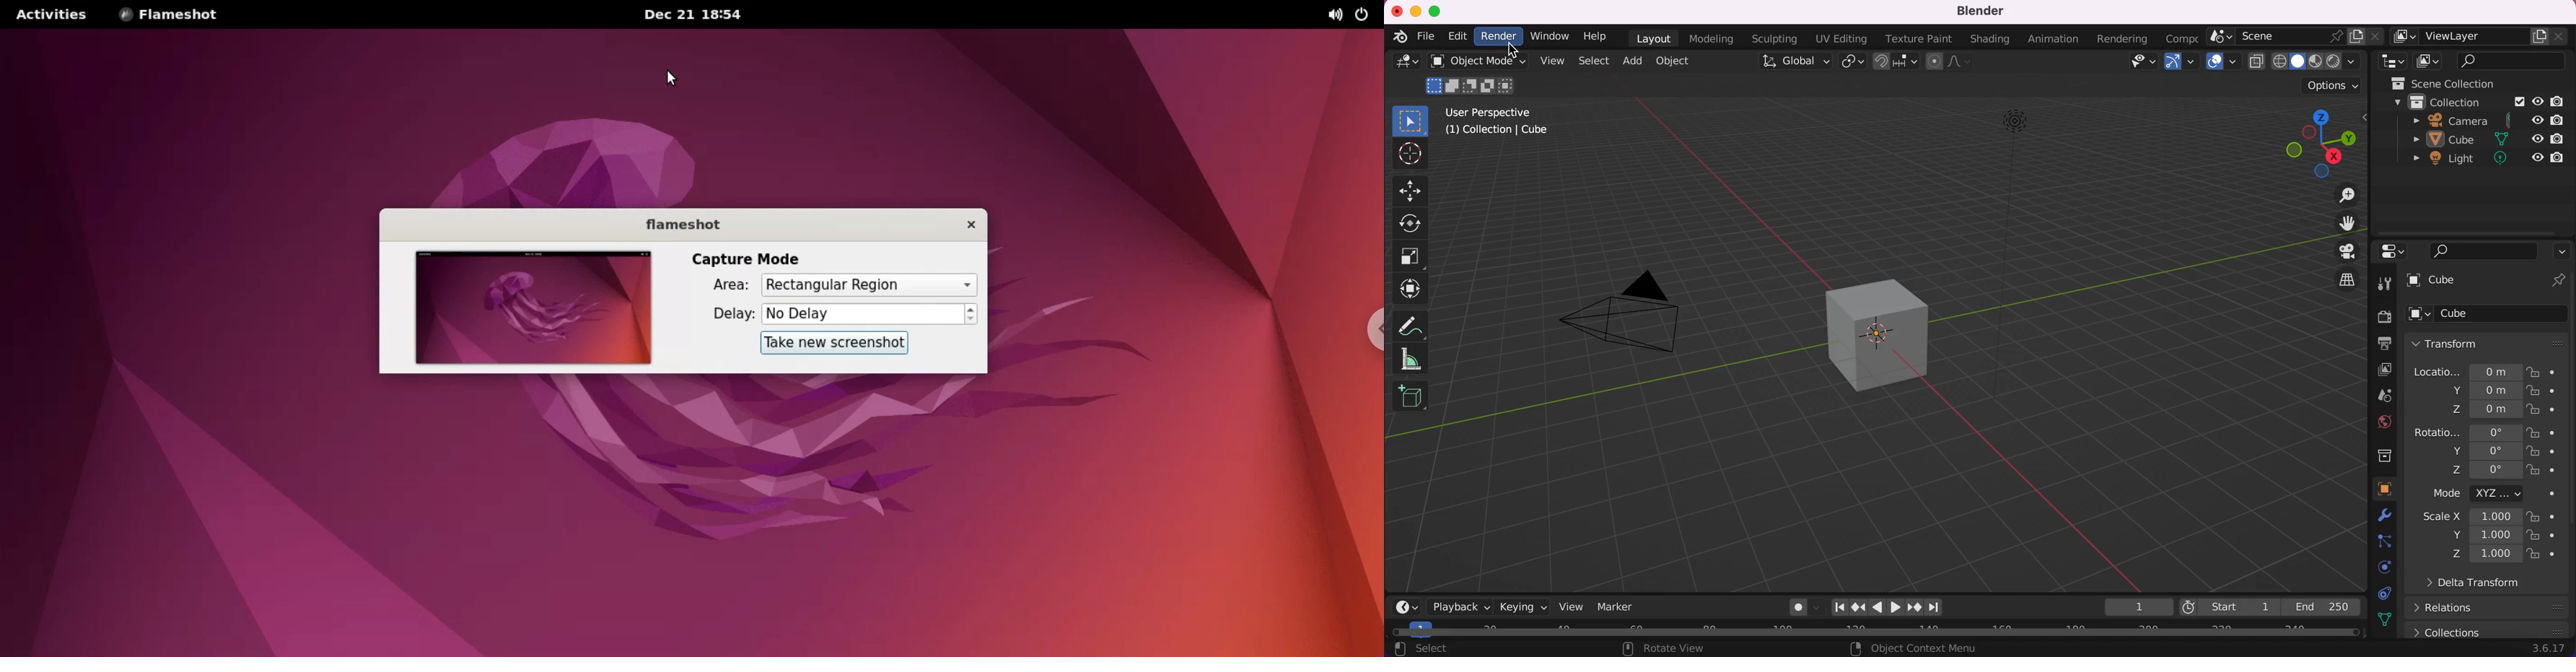  I want to click on maximize, so click(1436, 9).